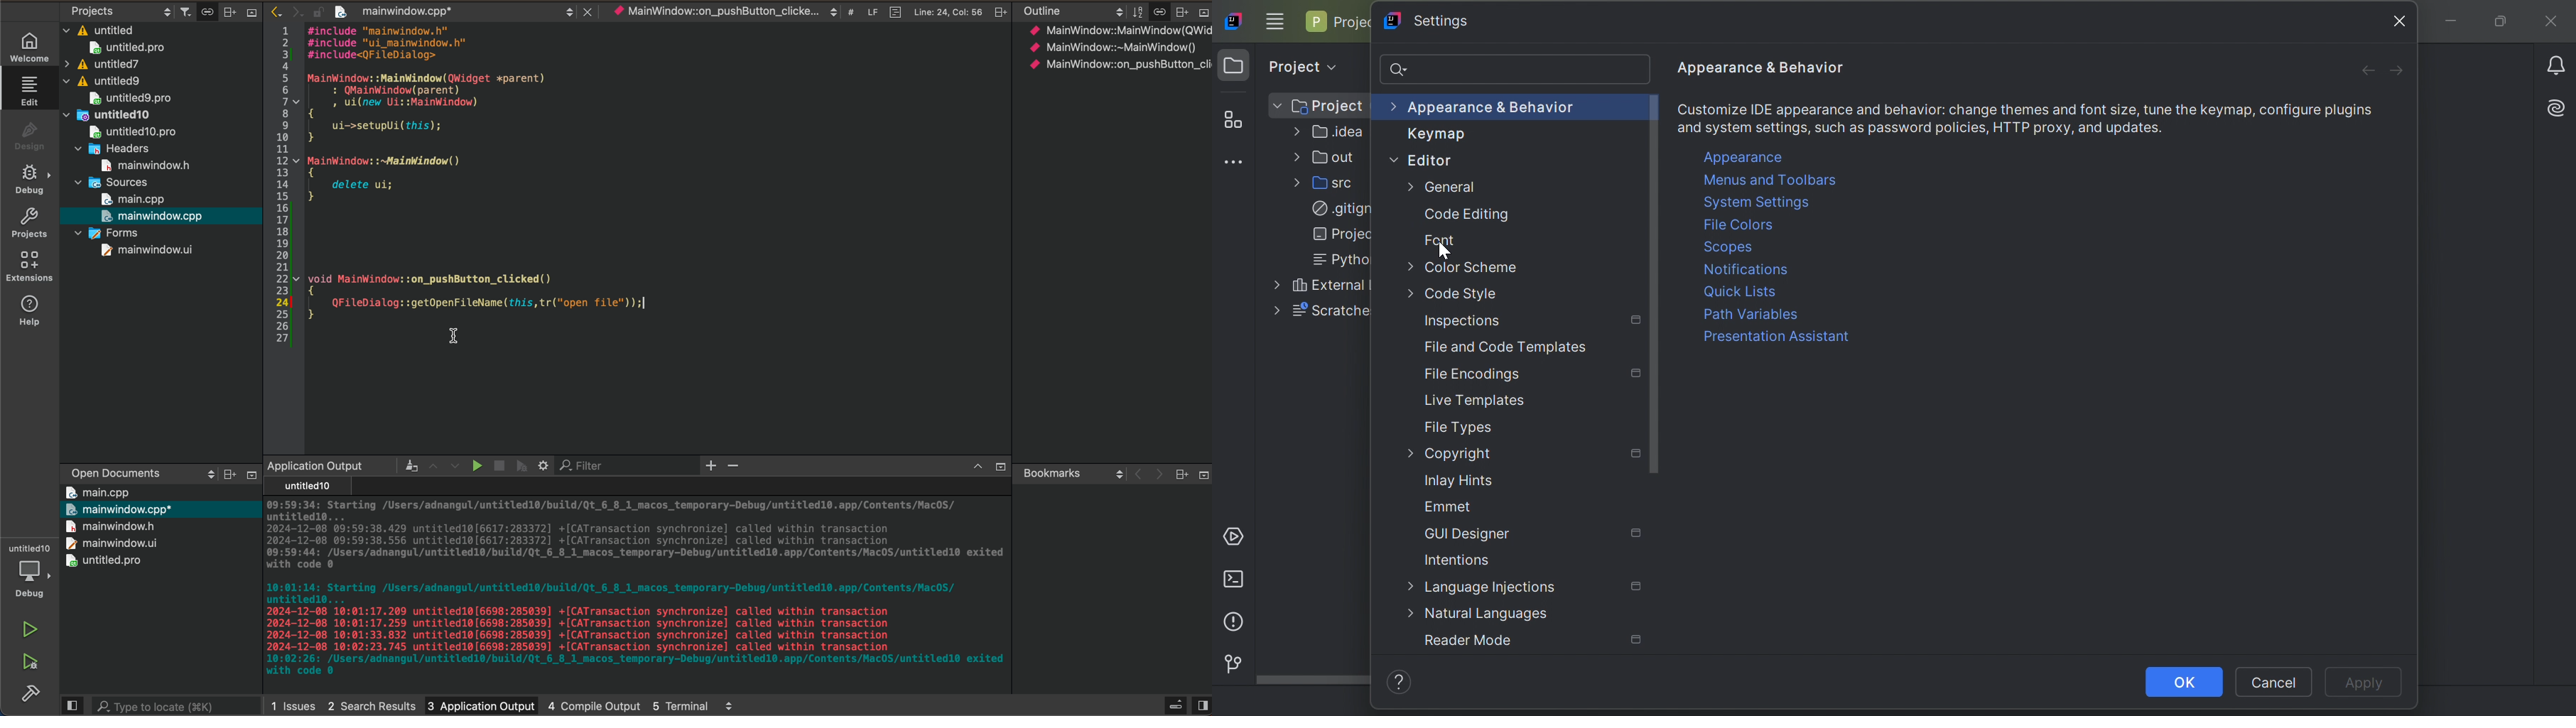  I want to click on filter, so click(1135, 11).